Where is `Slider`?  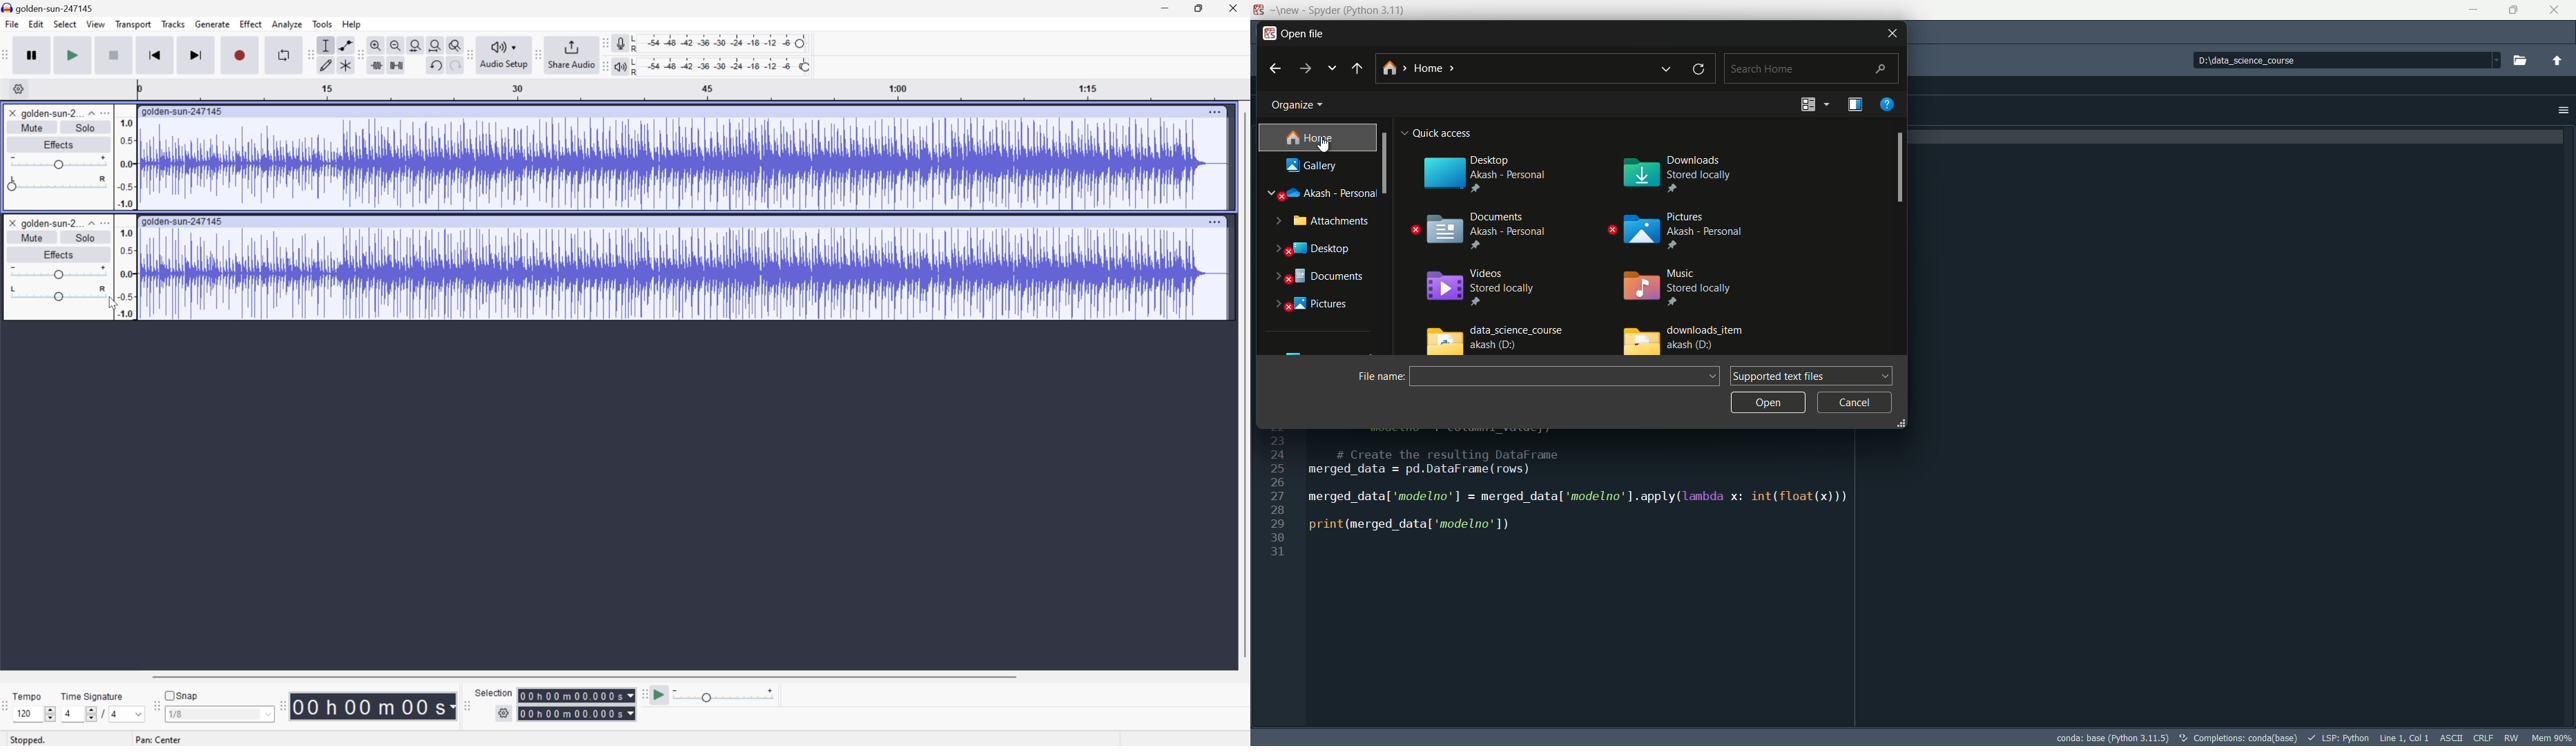 Slider is located at coordinates (60, 272).